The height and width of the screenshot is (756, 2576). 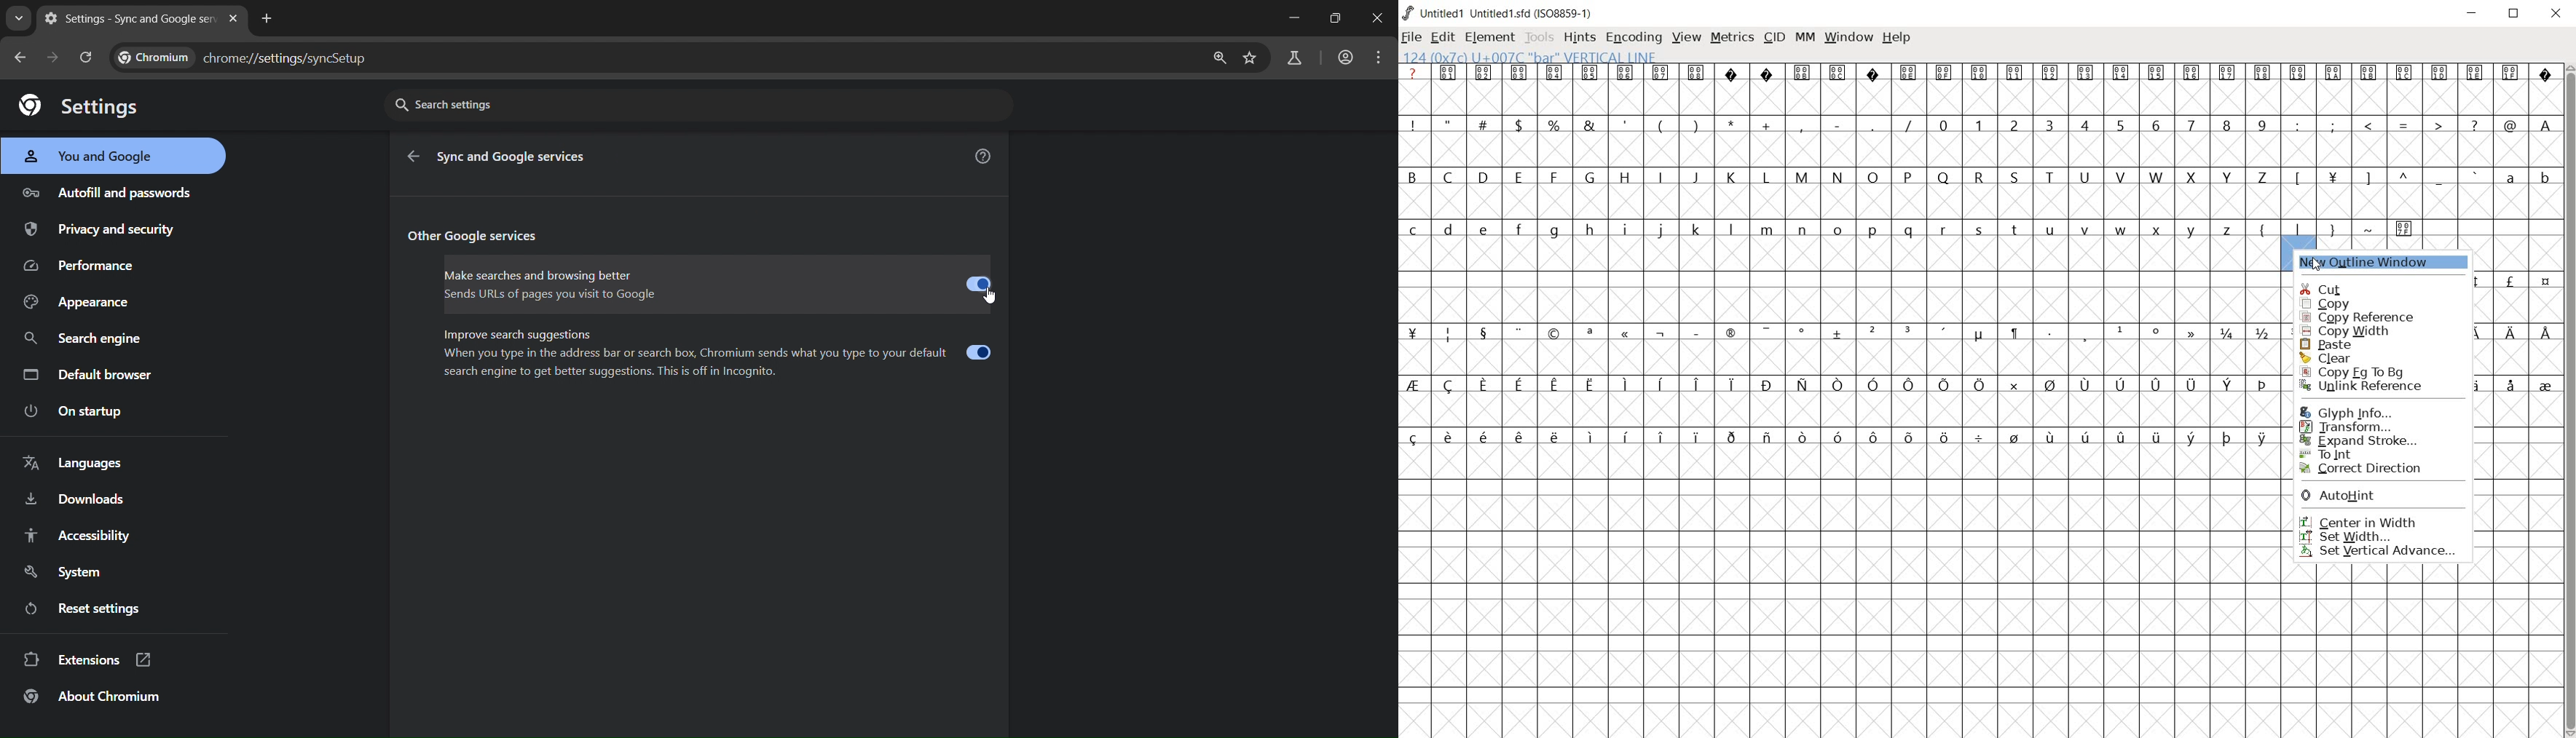 I want to click on minimize, so click(x=1292, y=17).